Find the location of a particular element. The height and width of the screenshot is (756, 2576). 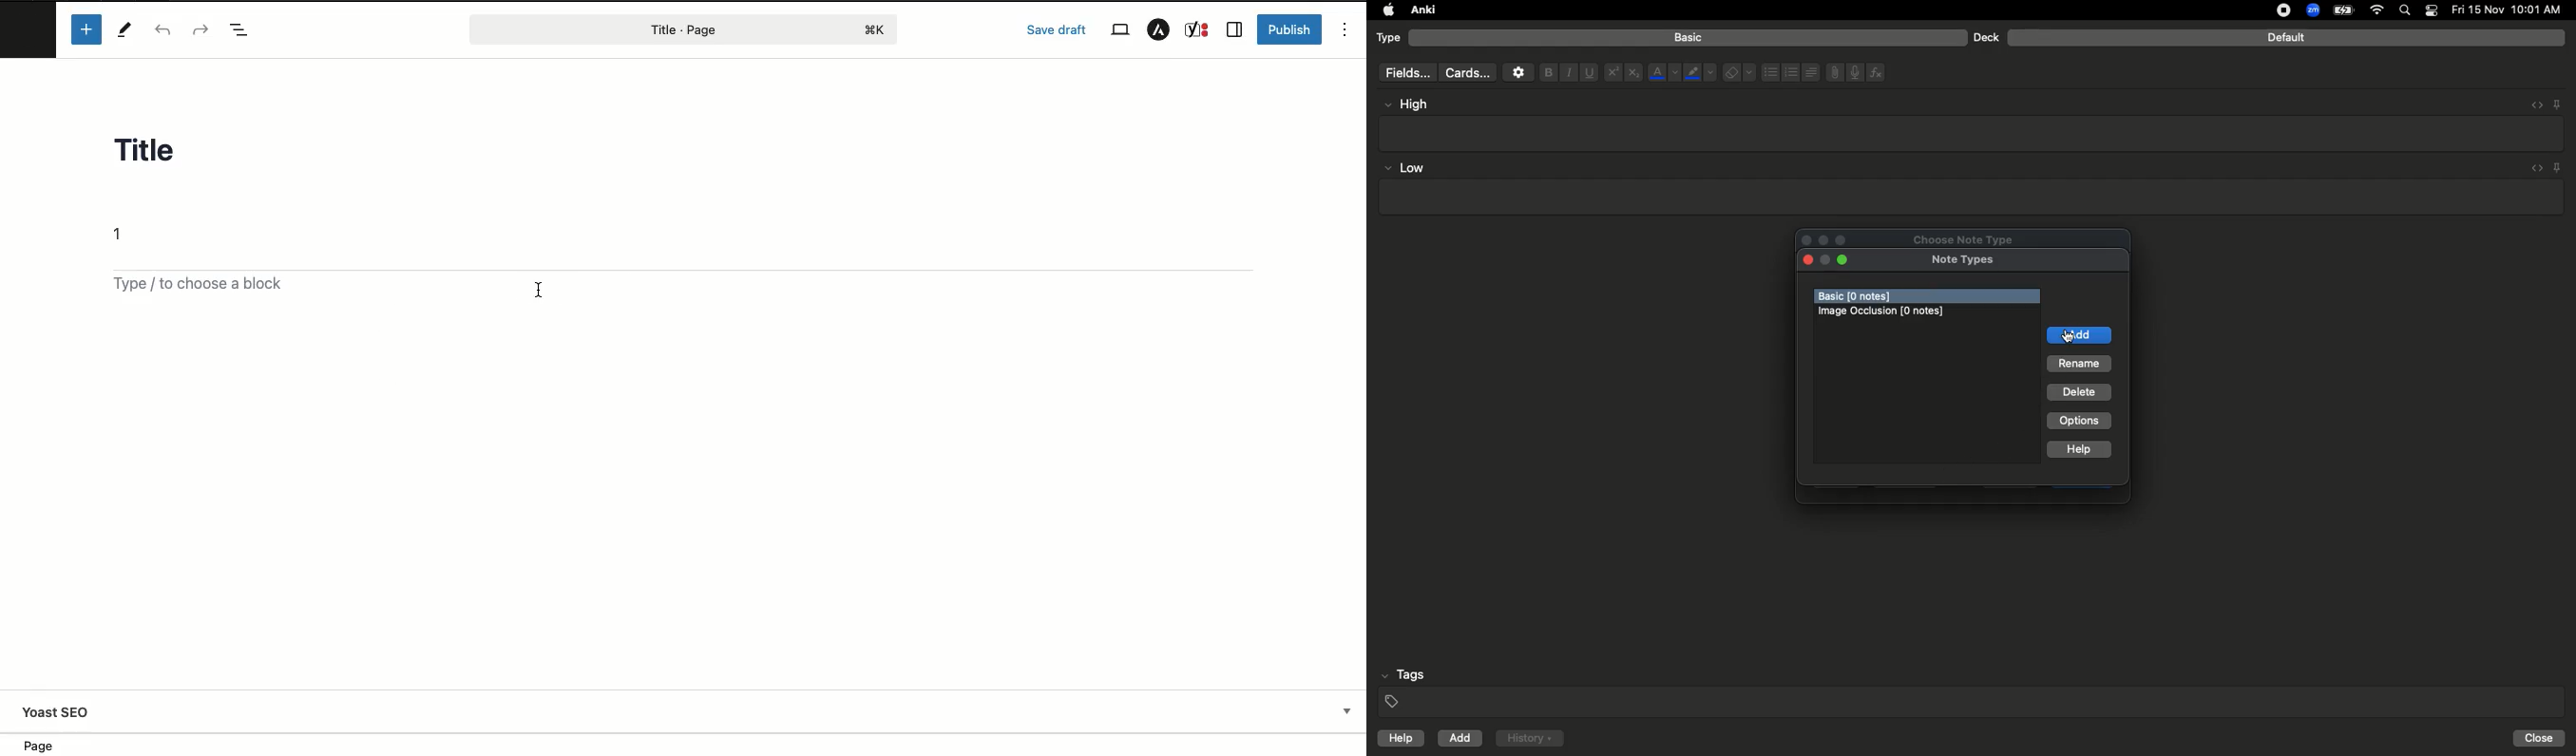

Options is located at coordinates (1345, 28).